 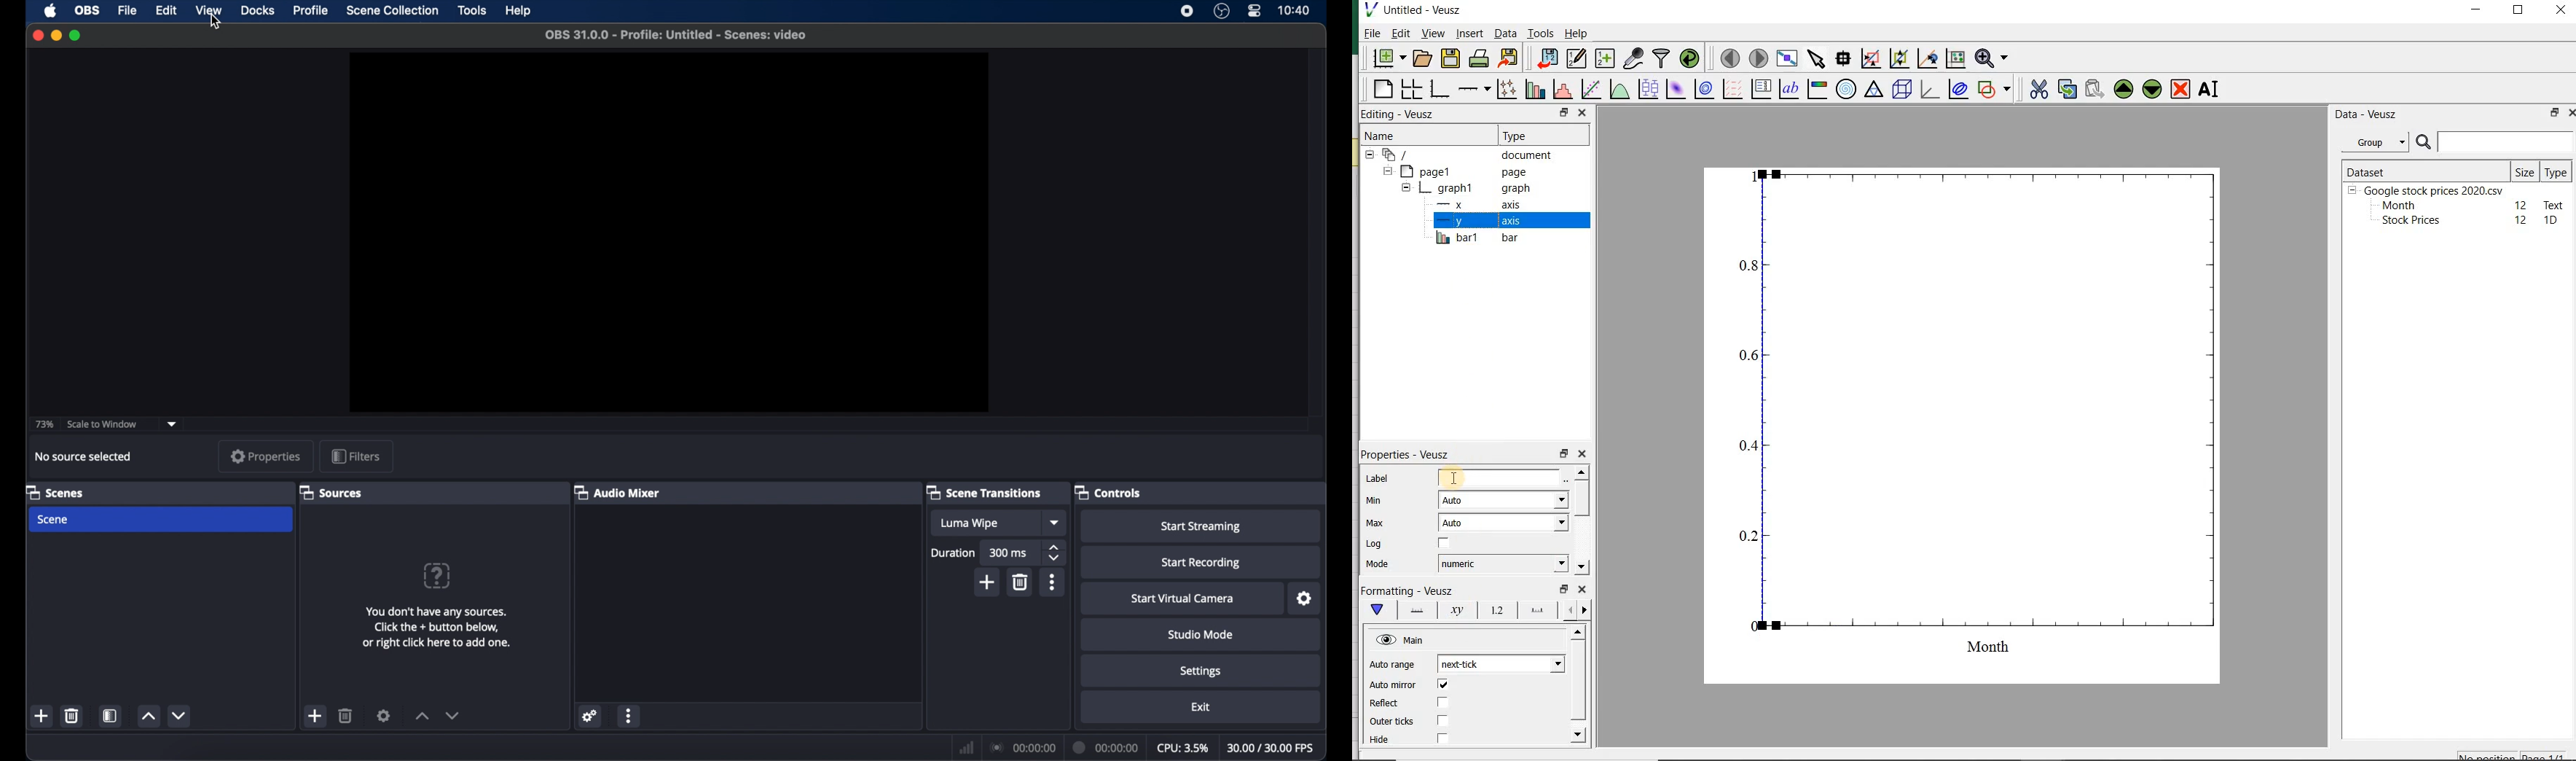 I want to click on open a document, so click(x=1424, y=58).